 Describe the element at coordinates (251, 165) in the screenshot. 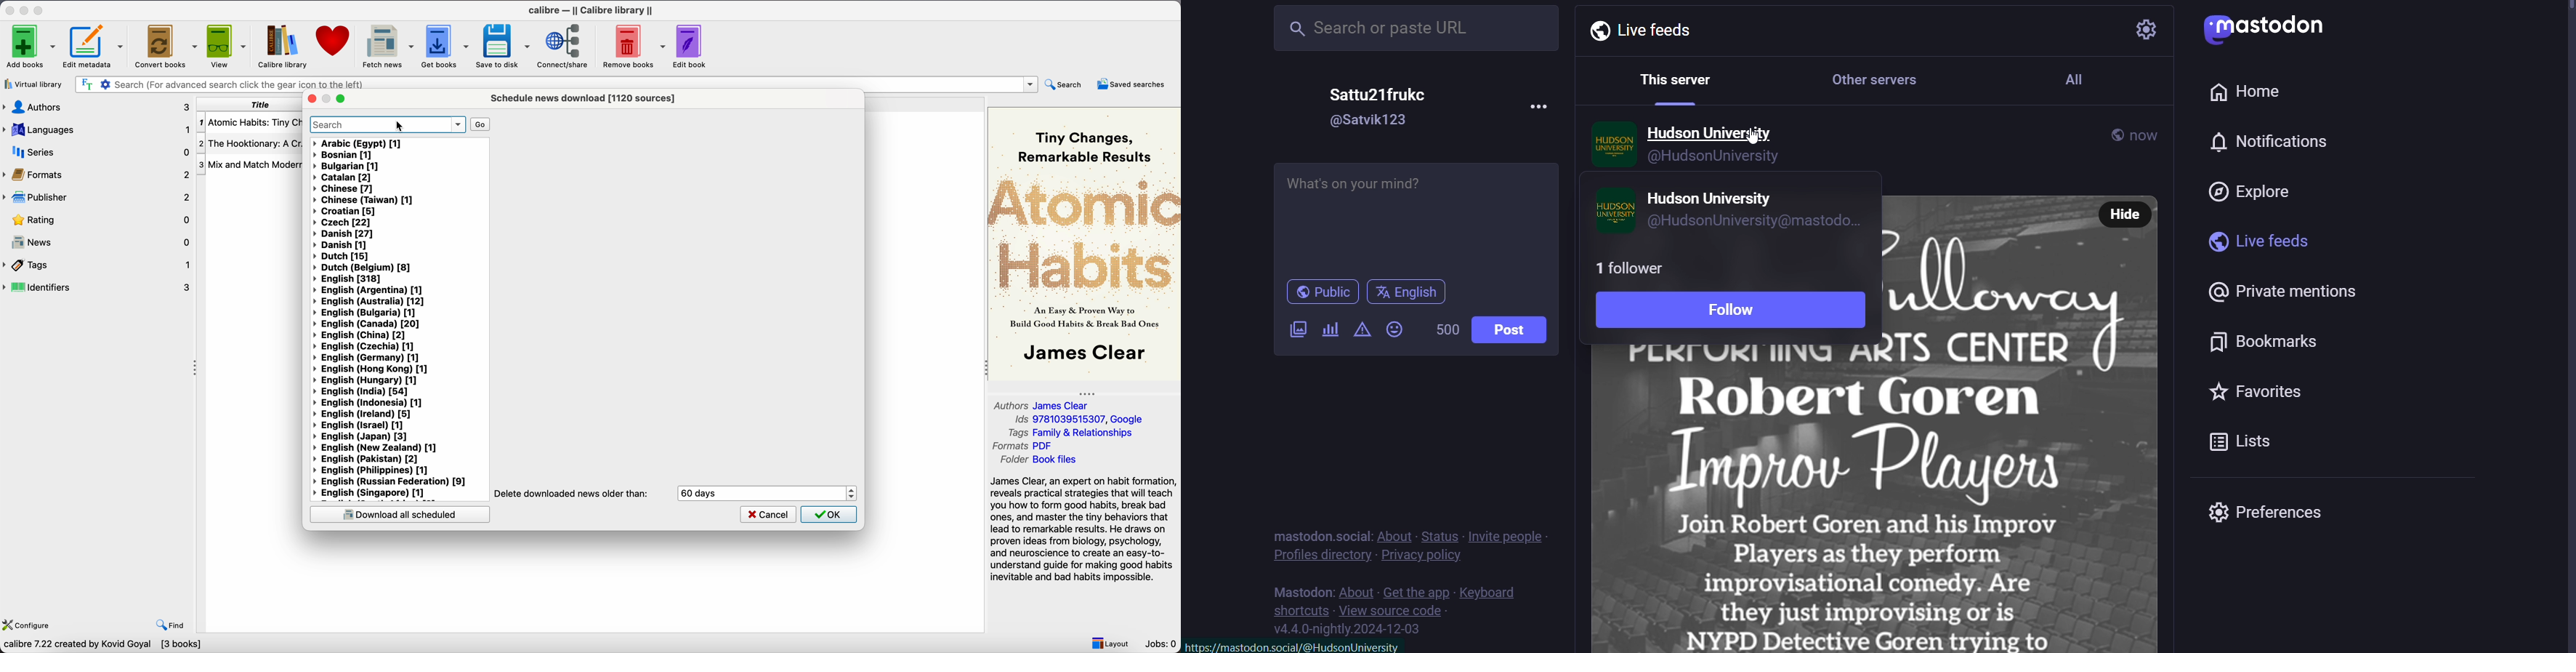

I see `Mix and Match Modern... ` at that location.